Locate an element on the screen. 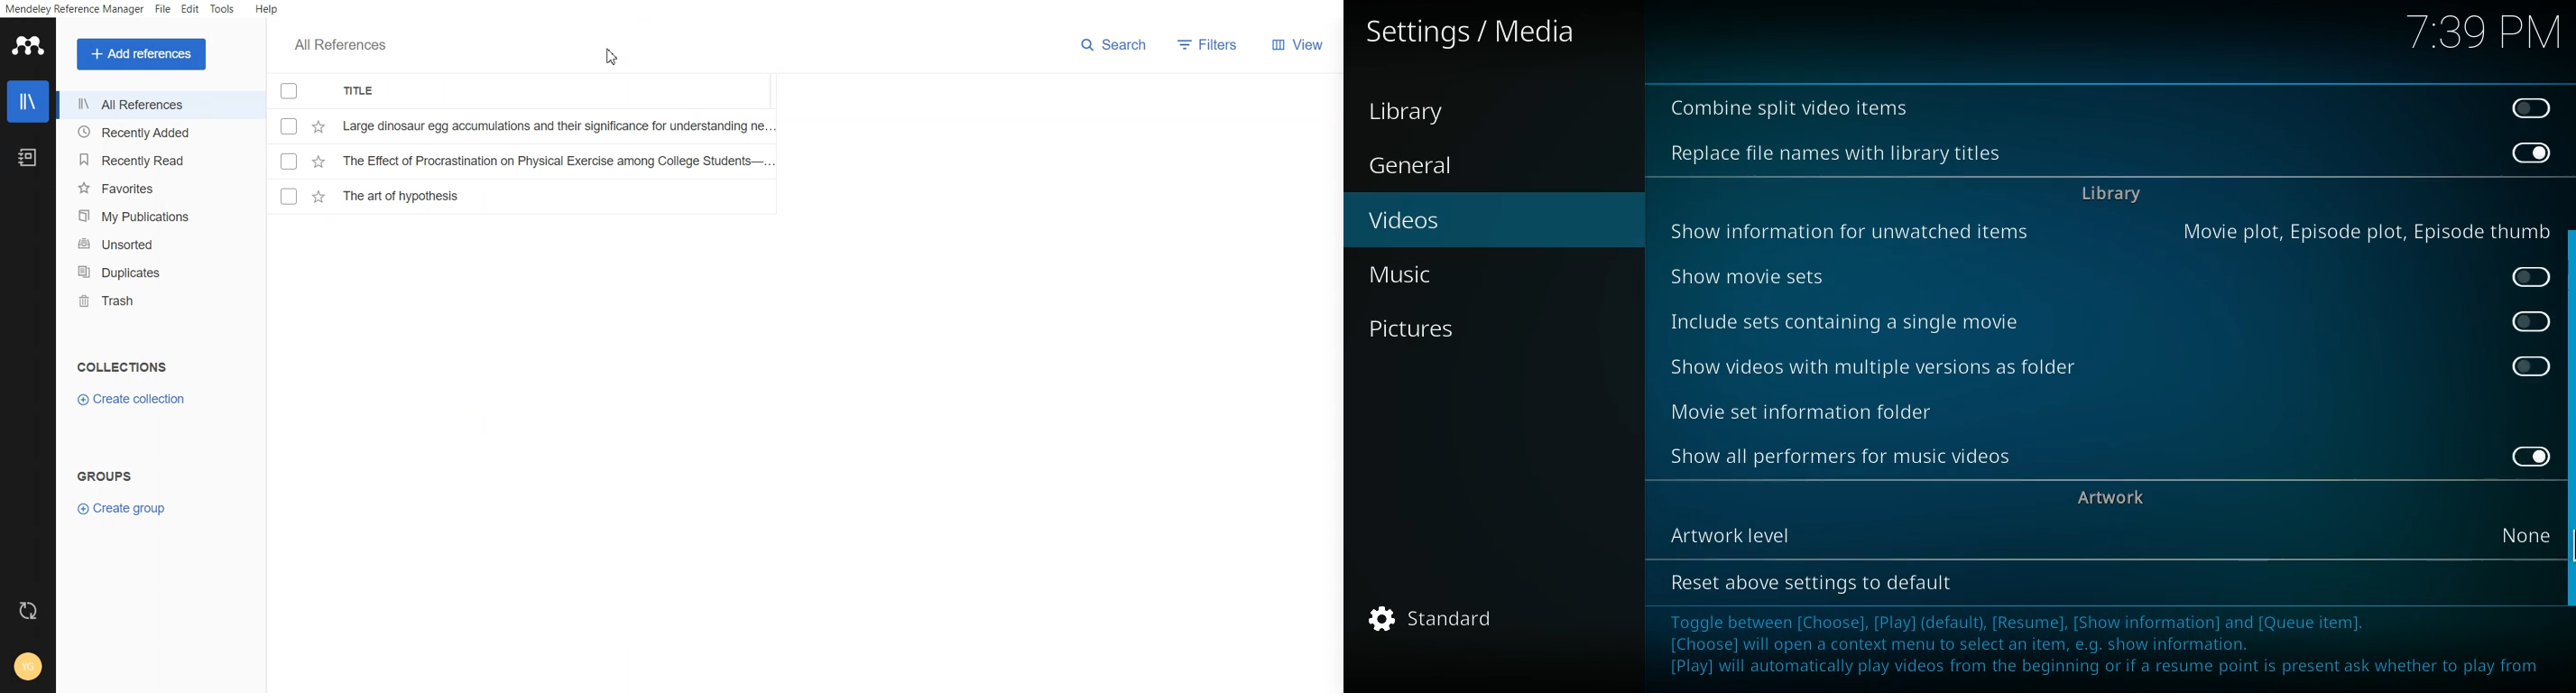 This screenshot has width=2576, height=700. Account is located at coordinates (27, 666).